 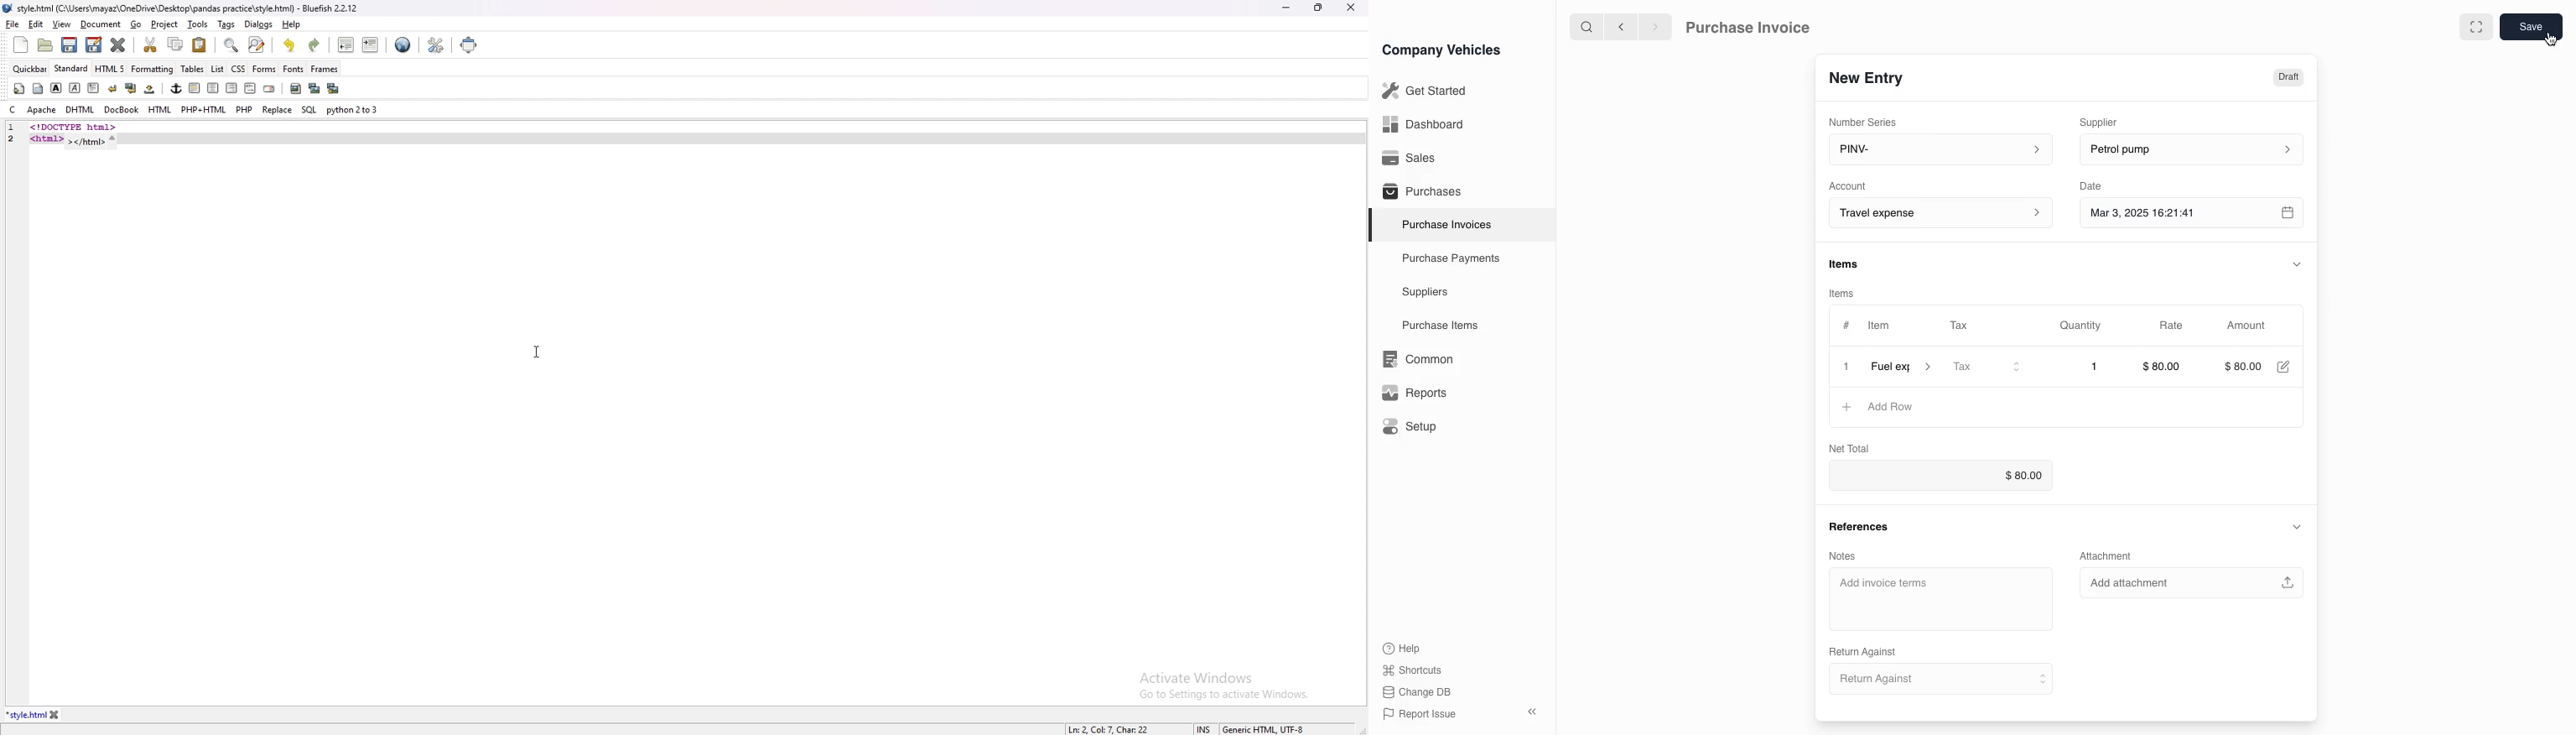 I want to click on $80.00, so click(x=2166, y=367).